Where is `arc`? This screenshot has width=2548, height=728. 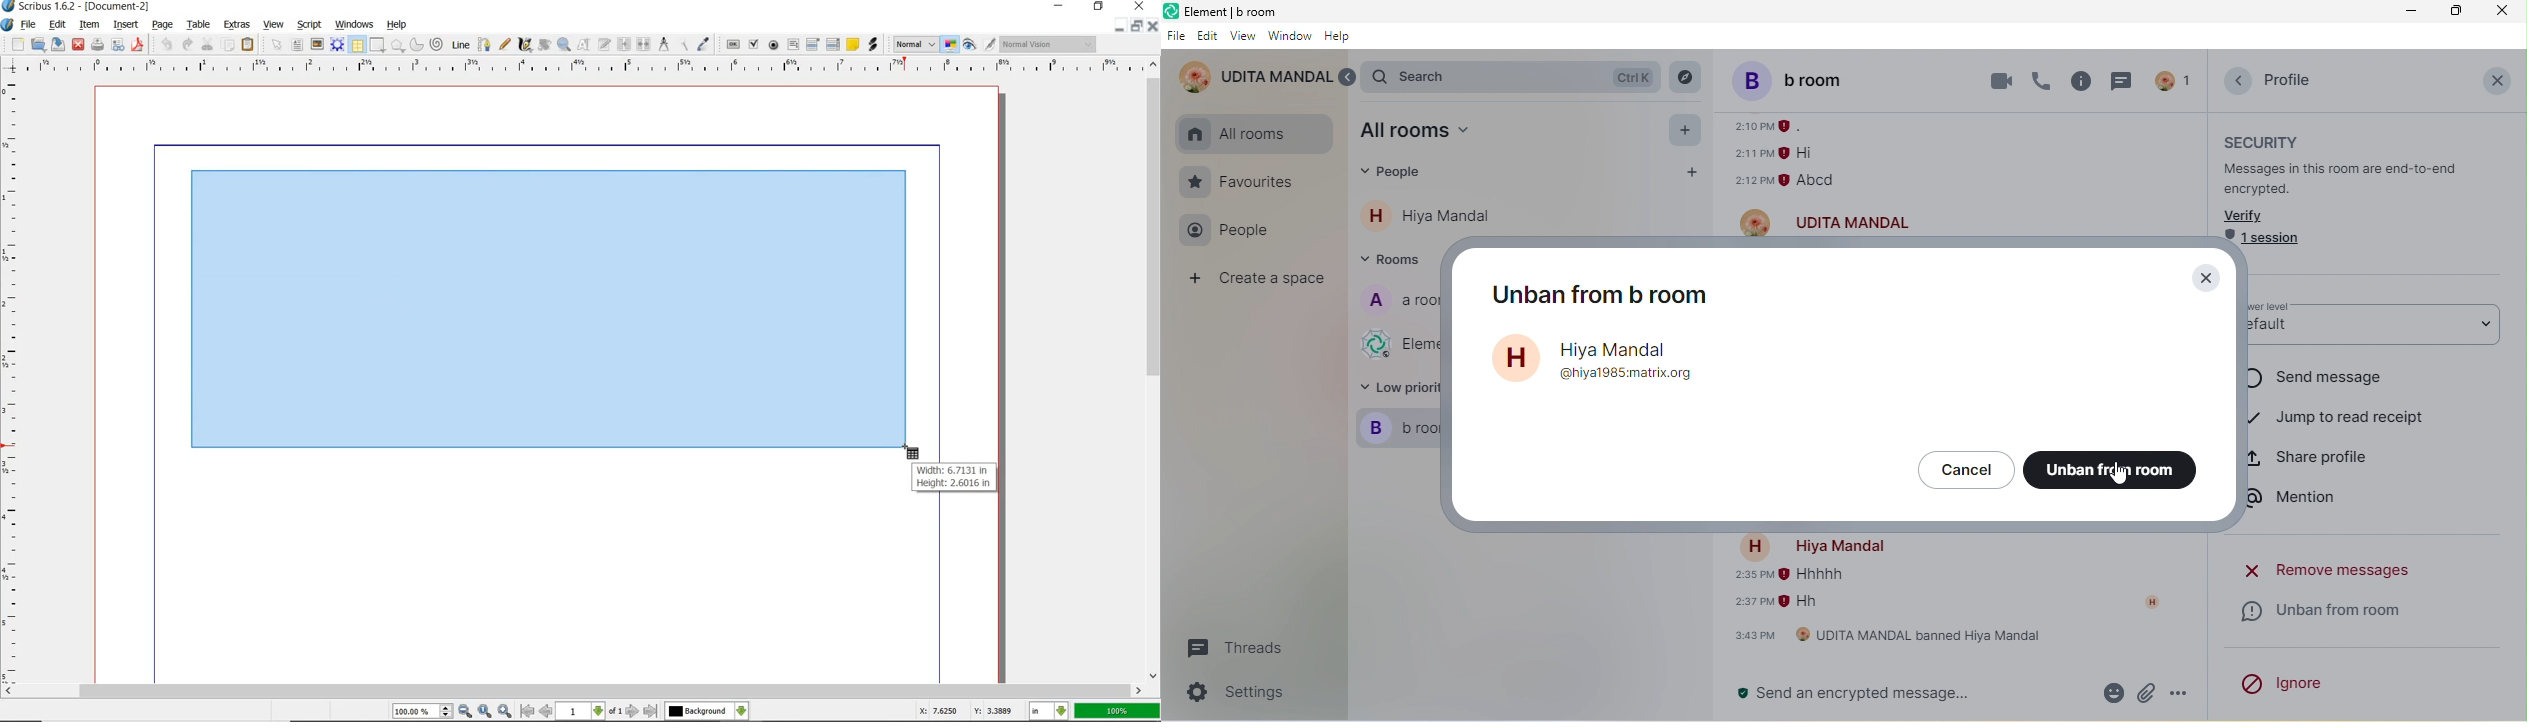
arc is located at coordinates (417, 47).